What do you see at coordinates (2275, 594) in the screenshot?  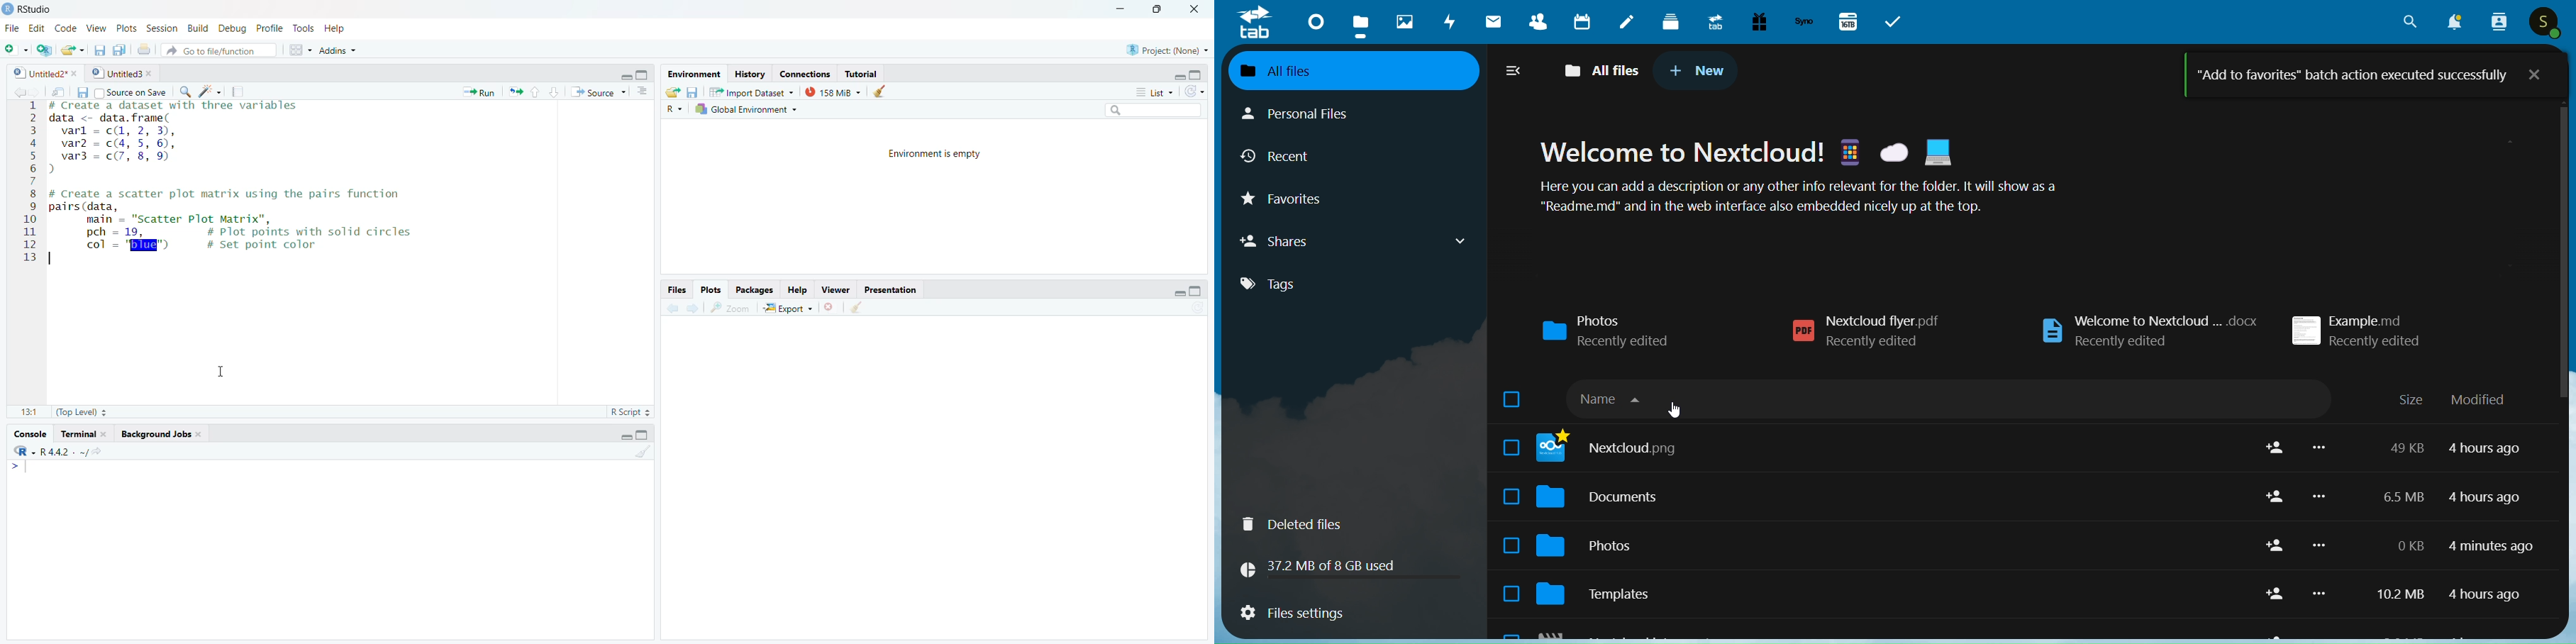 I see `Add` at bounding box center [2275, 594].